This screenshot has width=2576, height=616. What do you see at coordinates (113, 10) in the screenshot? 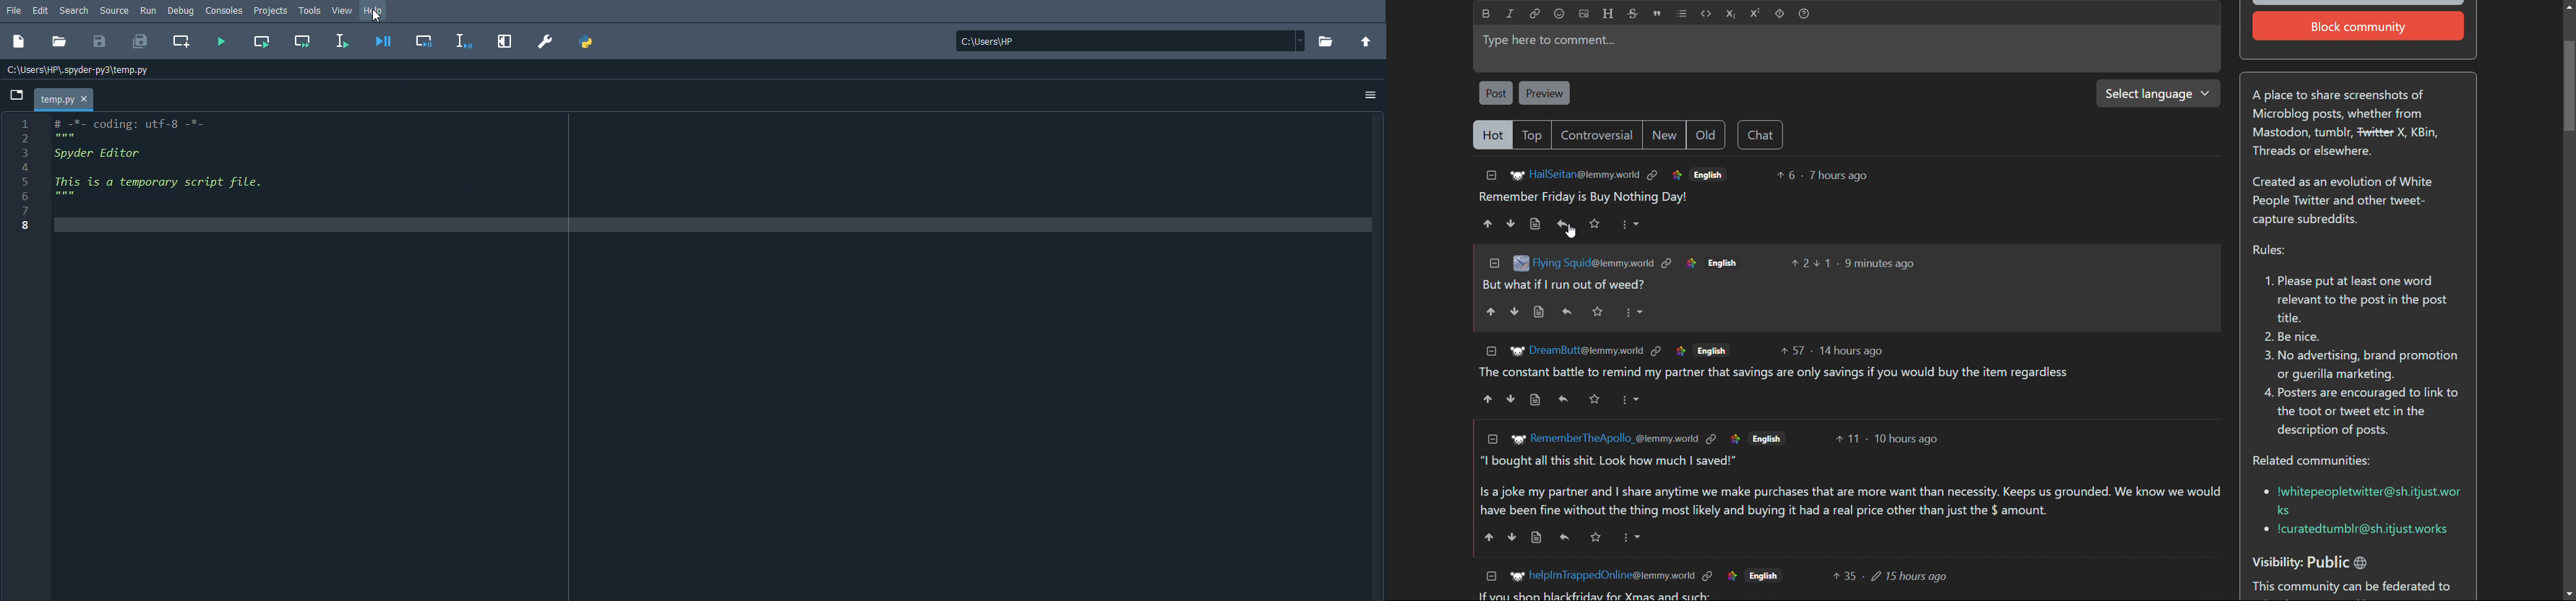
I see `Source` at bounding box center [113, 10].